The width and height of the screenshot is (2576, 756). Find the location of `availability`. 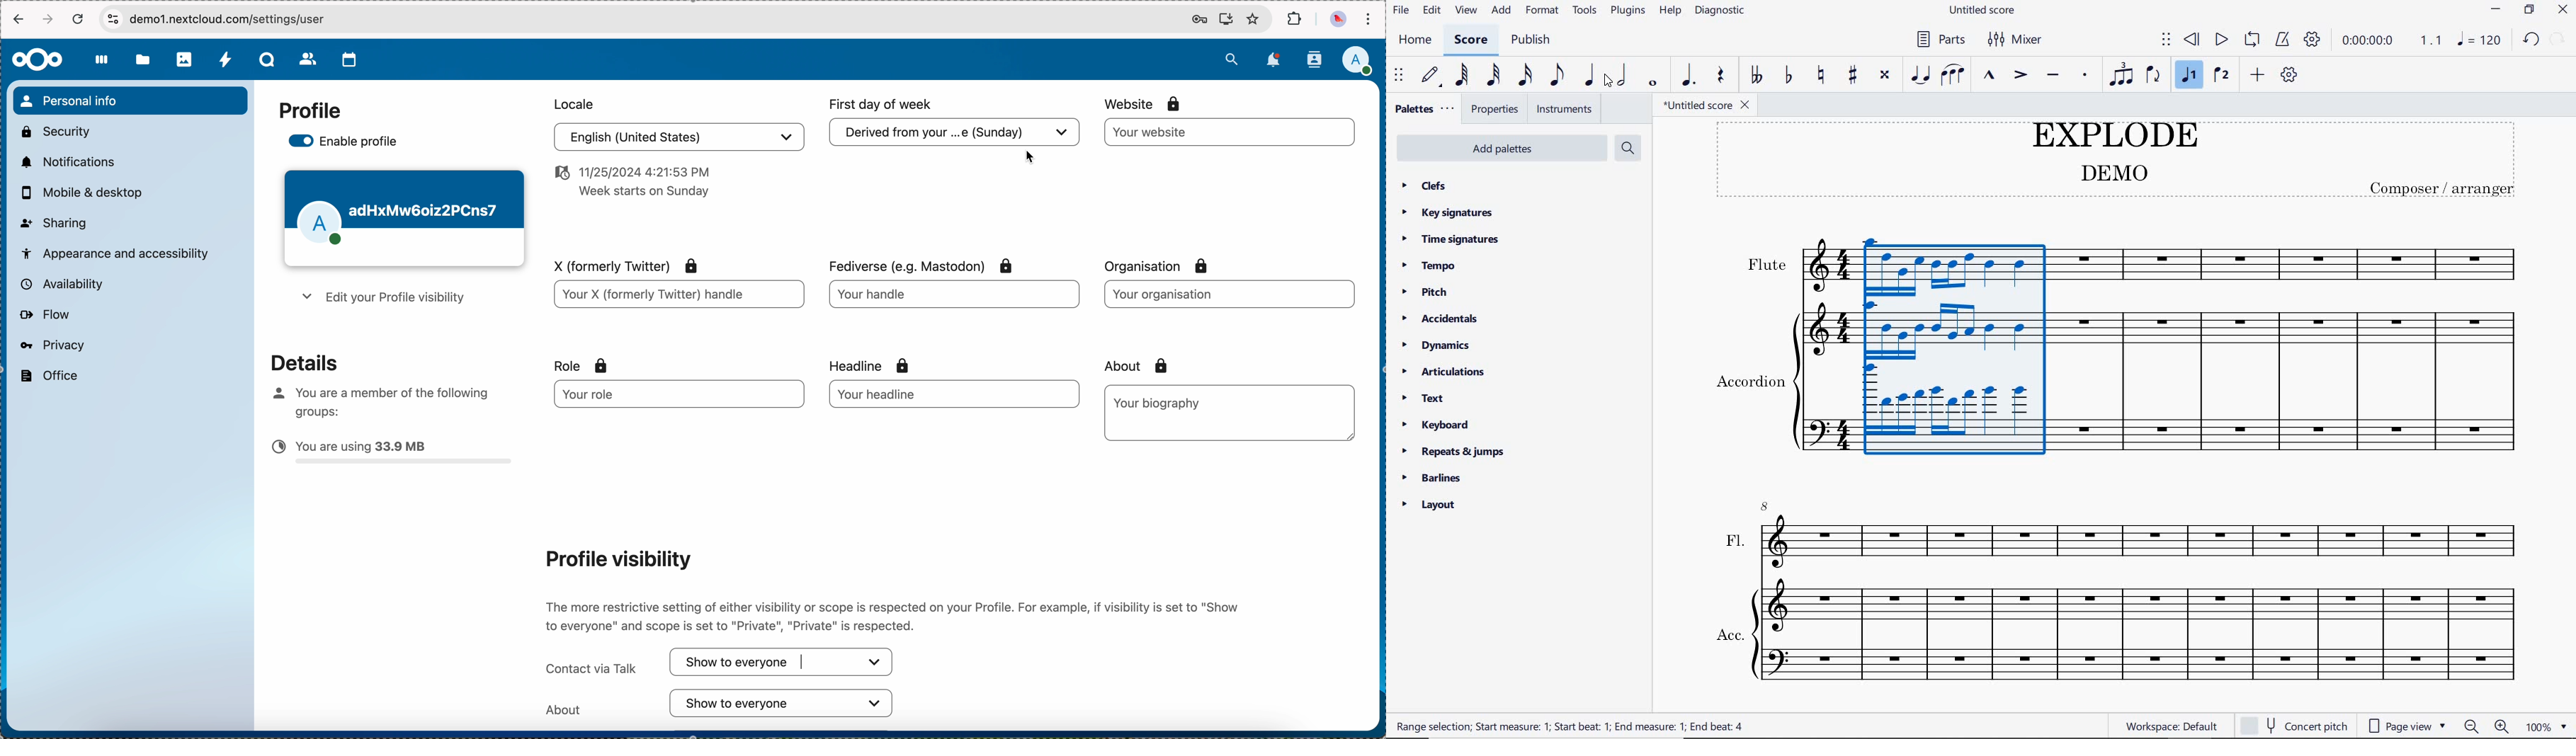

availability is located at coordinates (60, 283).